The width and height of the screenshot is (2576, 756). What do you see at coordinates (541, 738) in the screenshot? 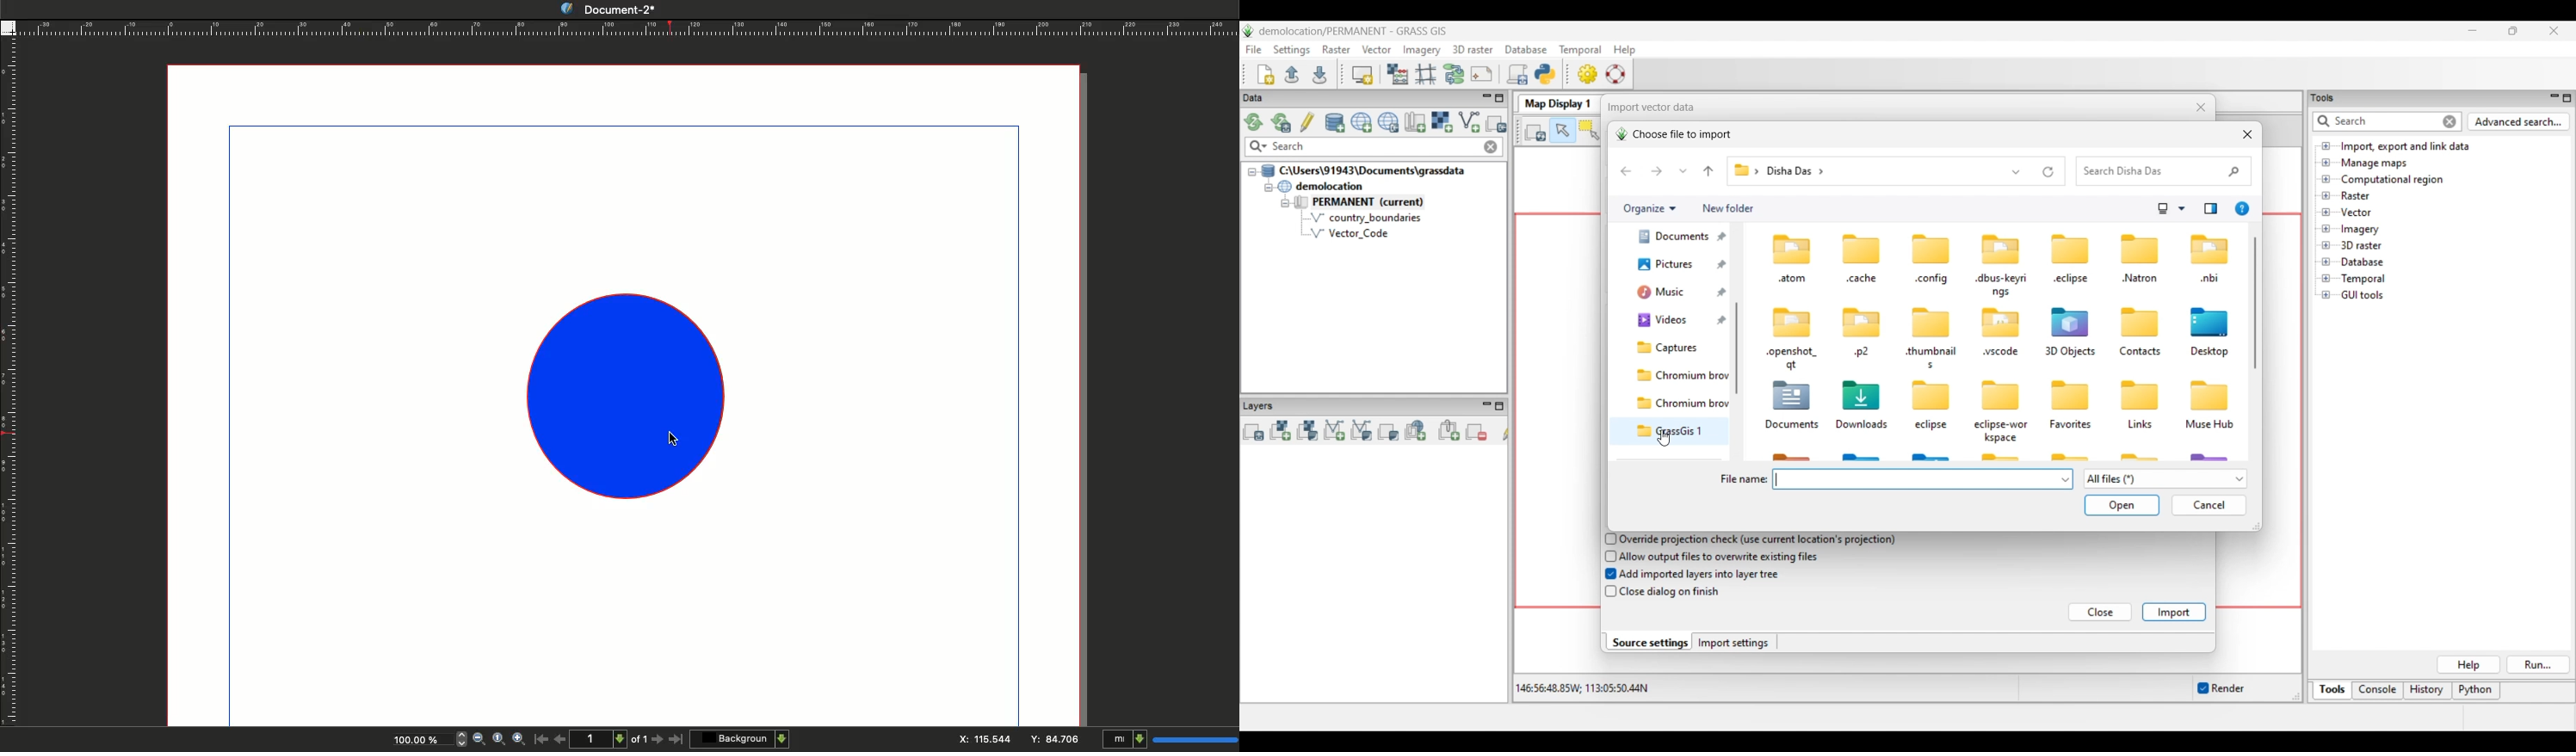
I see `First page` at bounding box center [541, 738].